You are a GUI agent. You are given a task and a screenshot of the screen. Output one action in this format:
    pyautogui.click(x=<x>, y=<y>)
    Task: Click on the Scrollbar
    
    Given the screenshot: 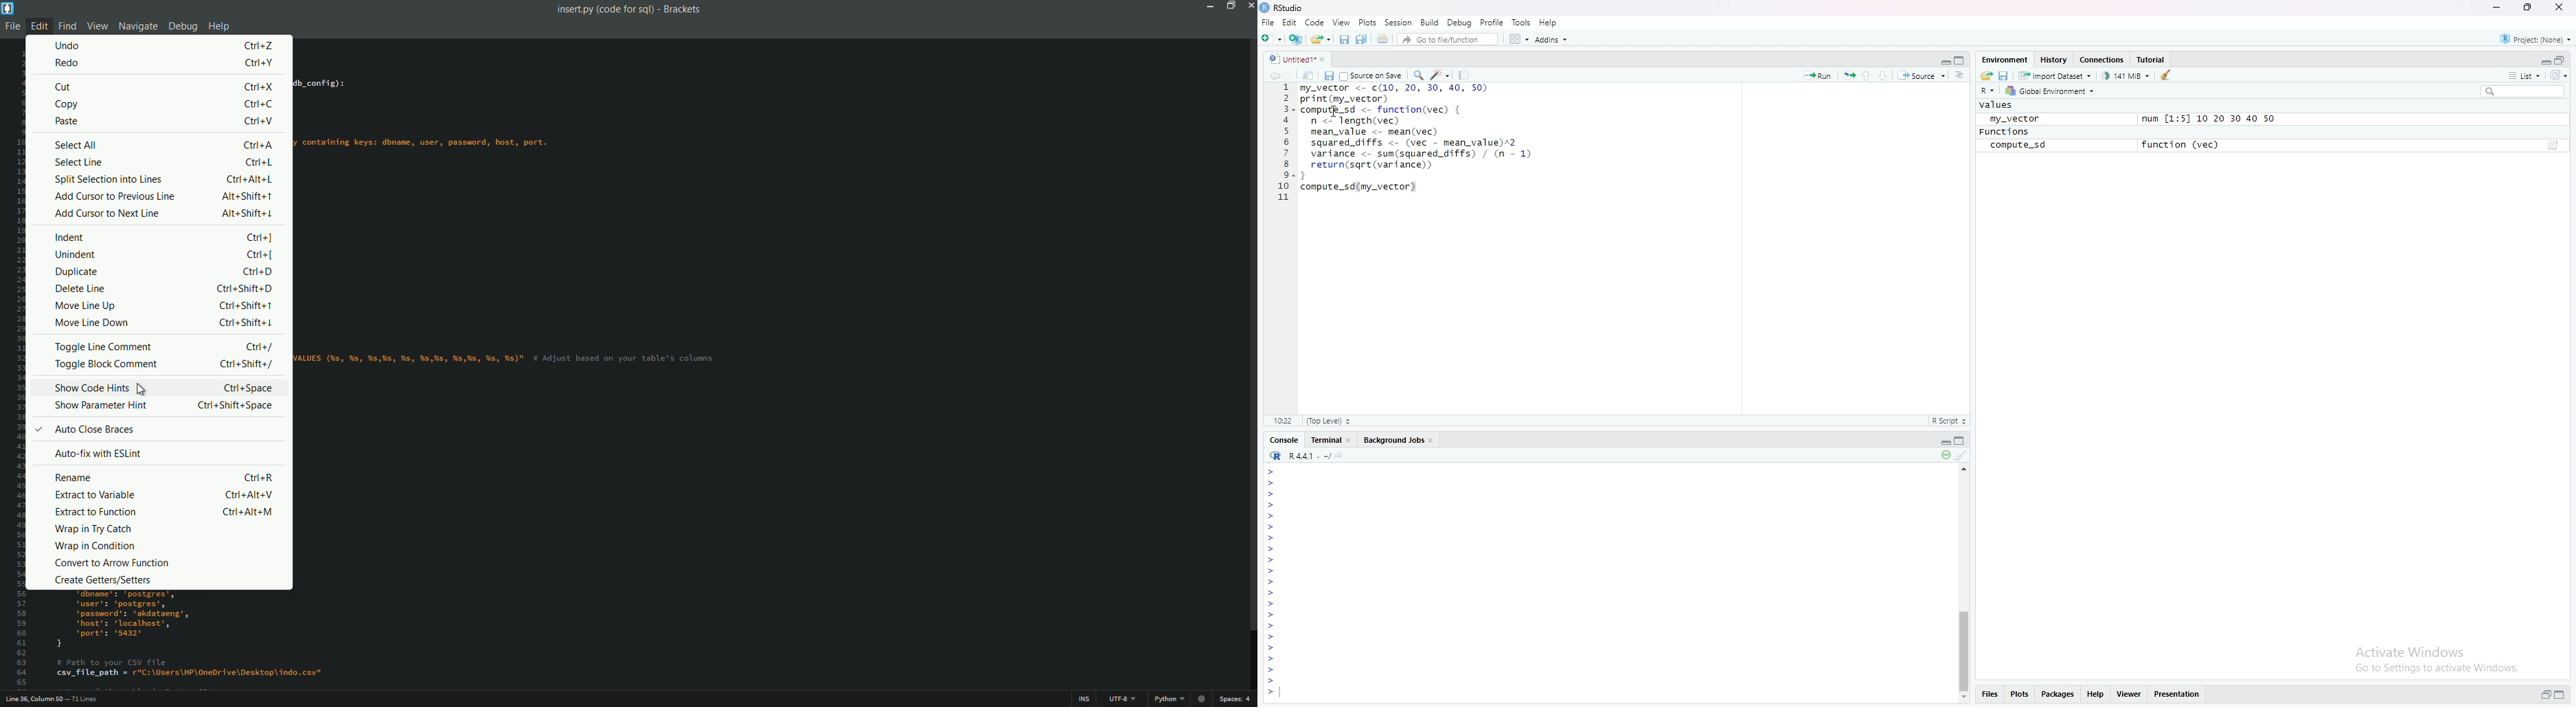 What is the action you would take?
    pyautogui.click(x=1963, y=647)
    